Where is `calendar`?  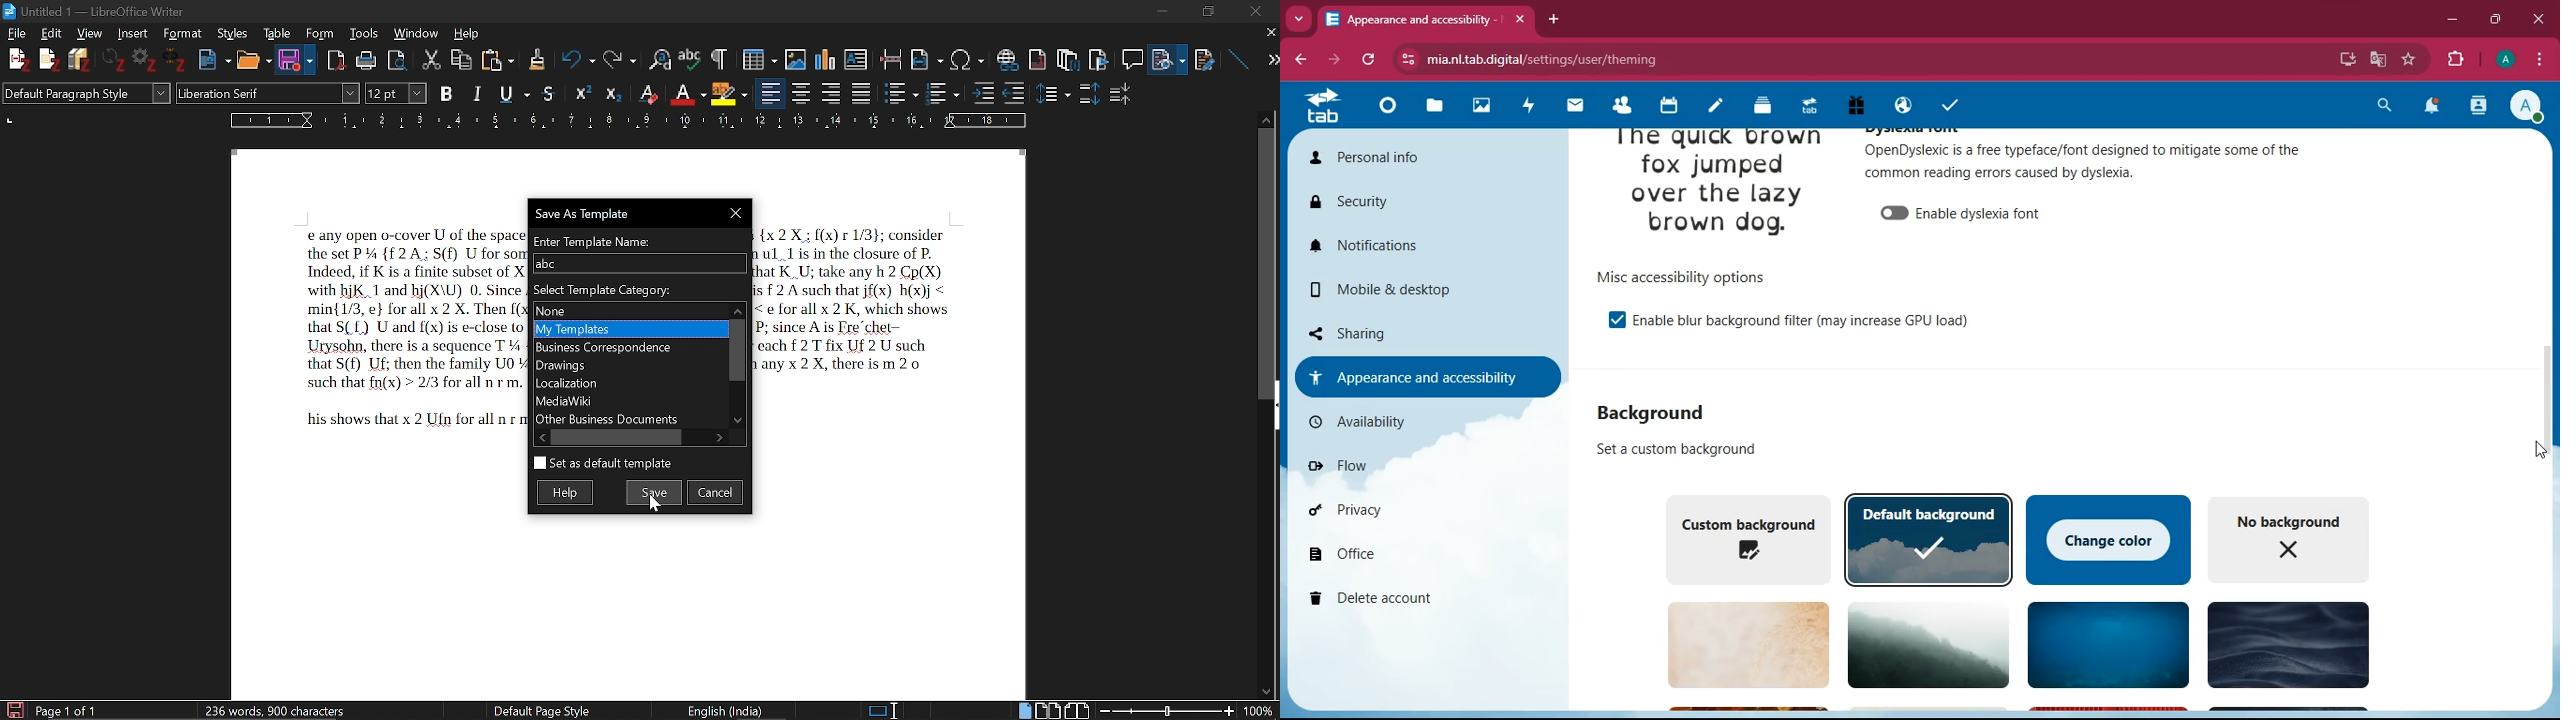 calendar is located at coordinates (1666, 108).